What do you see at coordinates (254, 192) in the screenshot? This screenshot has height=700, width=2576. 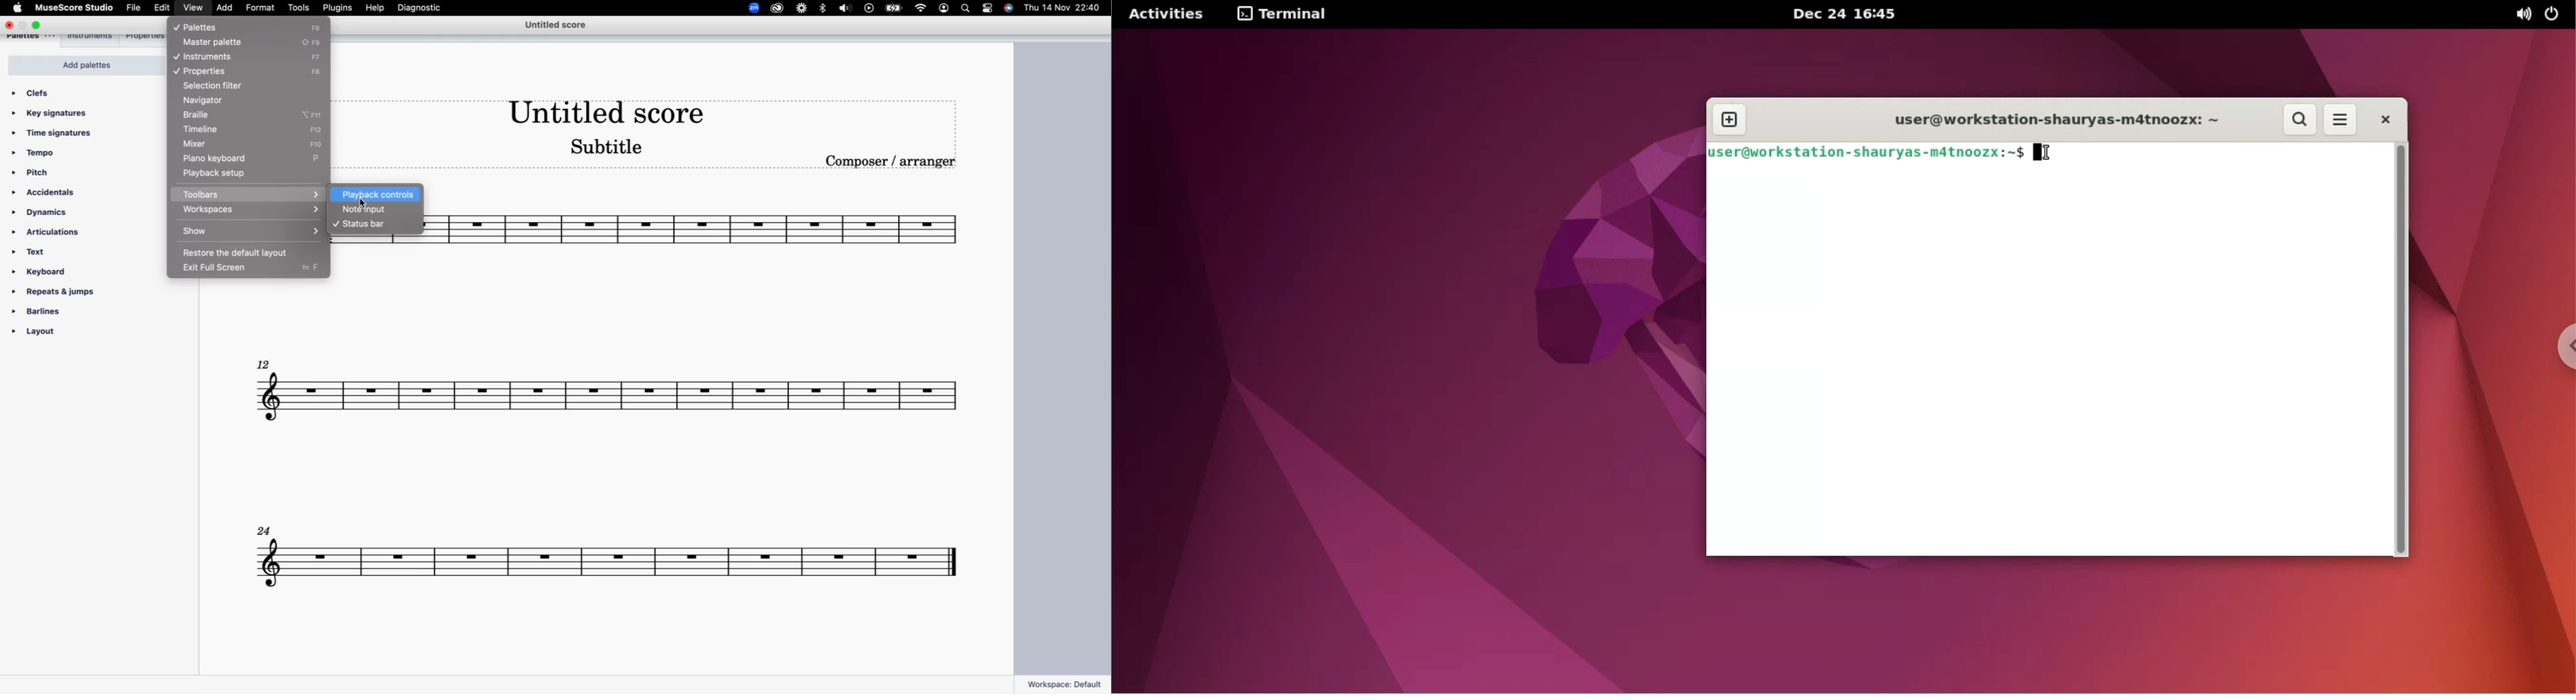 I see `toolbars` at bounding box center [254, 192].